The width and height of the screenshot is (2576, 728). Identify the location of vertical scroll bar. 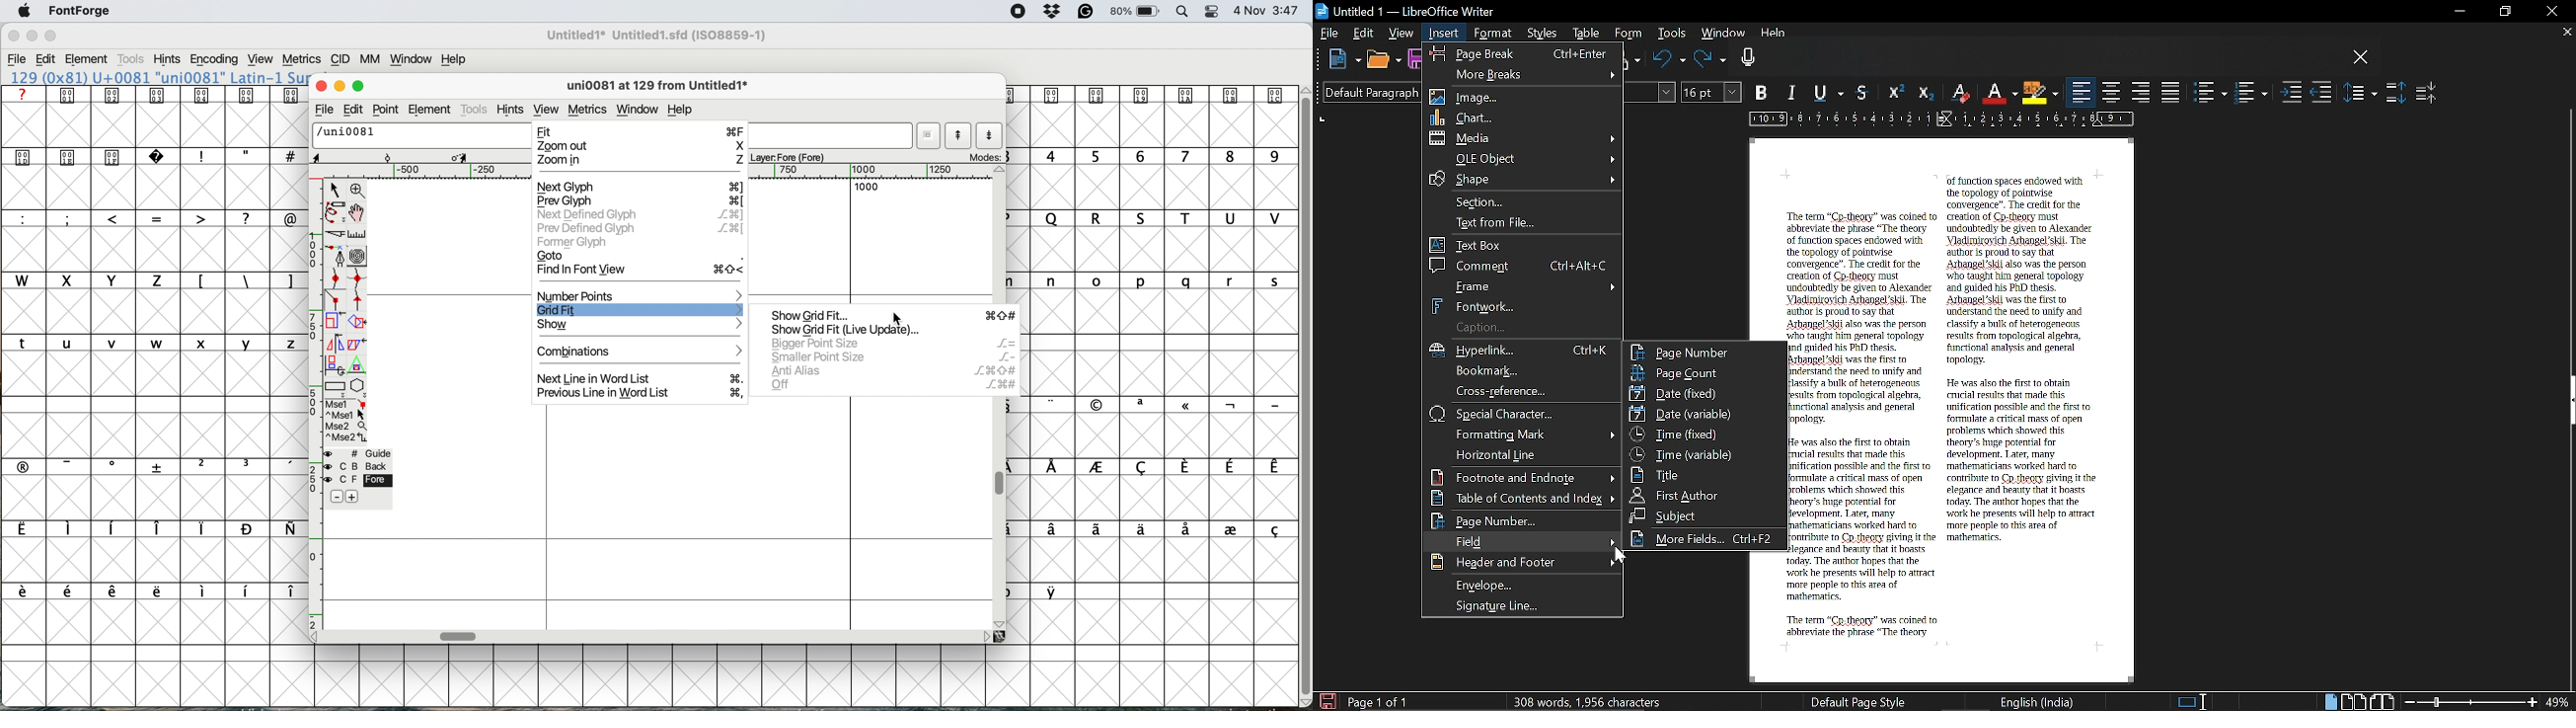
(1003, 482).